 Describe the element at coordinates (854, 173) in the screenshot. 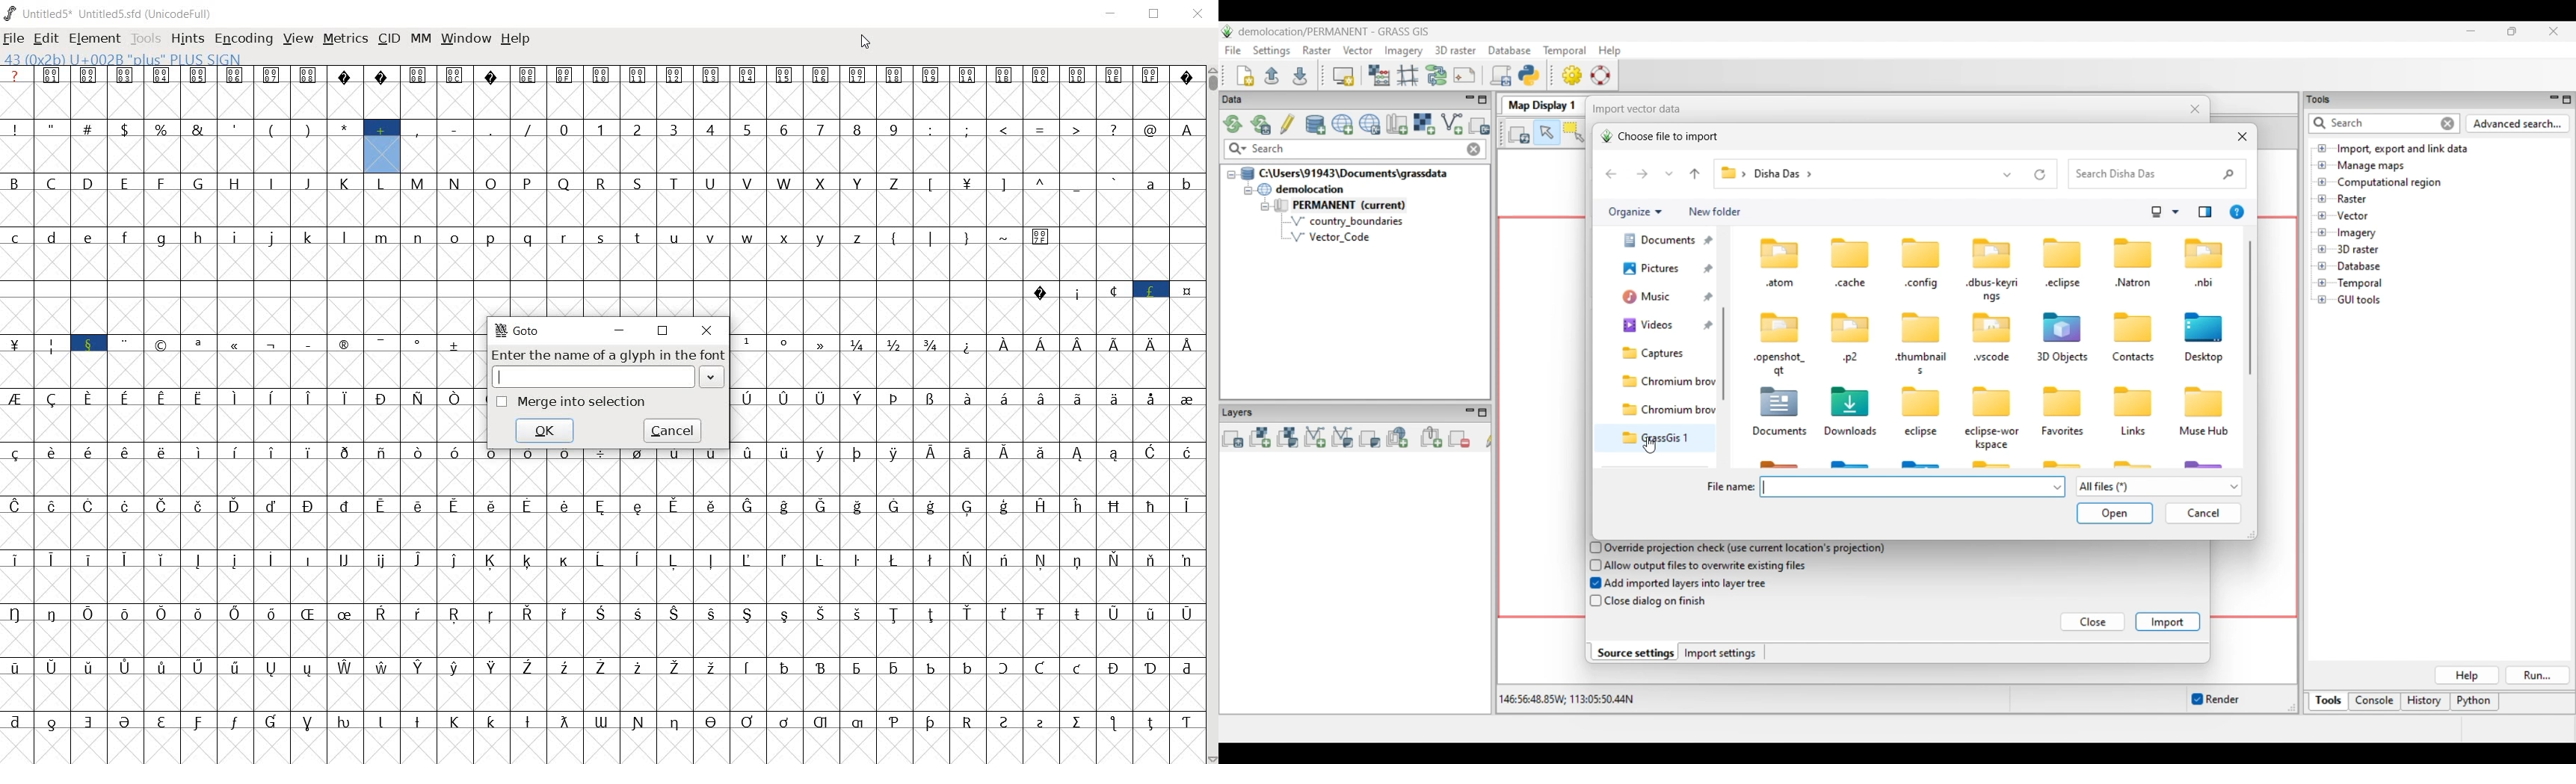

I see `glyph characters` at that location.